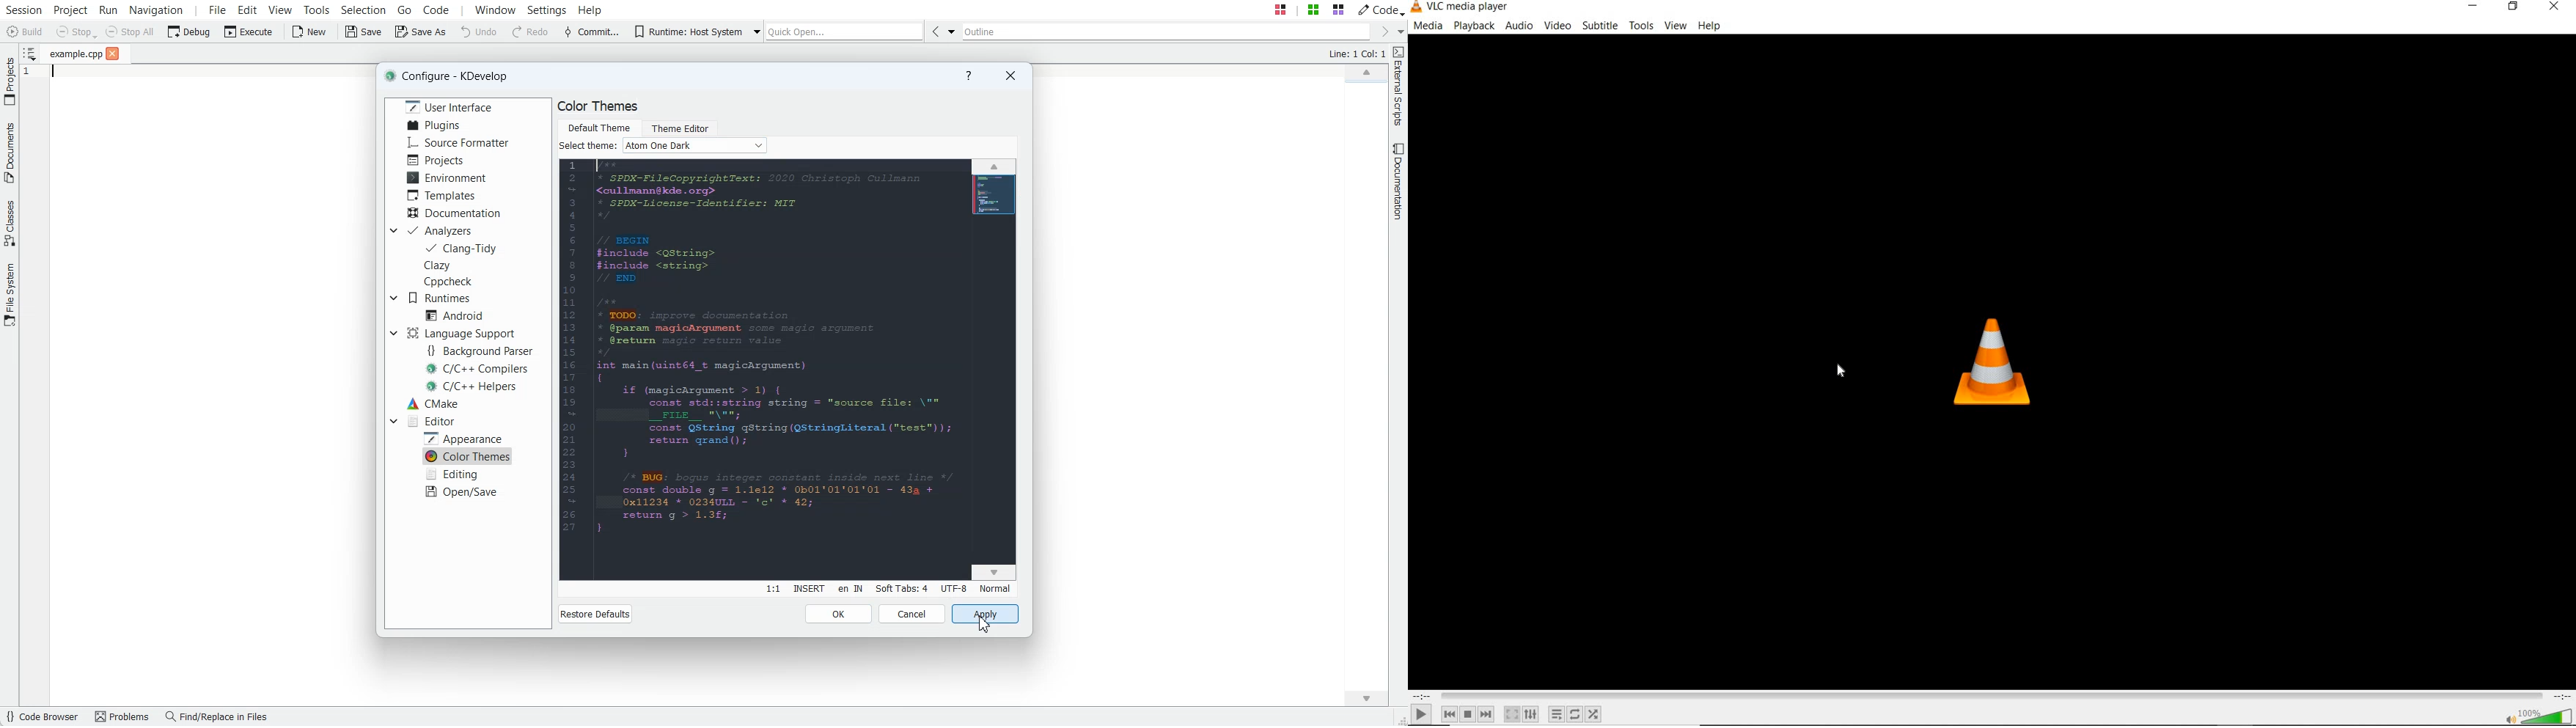 The height and width of the screenshot is (728, 2576). Describe the element at coordinates (455, 474) in the screenshot. I see `Editing` at that location.